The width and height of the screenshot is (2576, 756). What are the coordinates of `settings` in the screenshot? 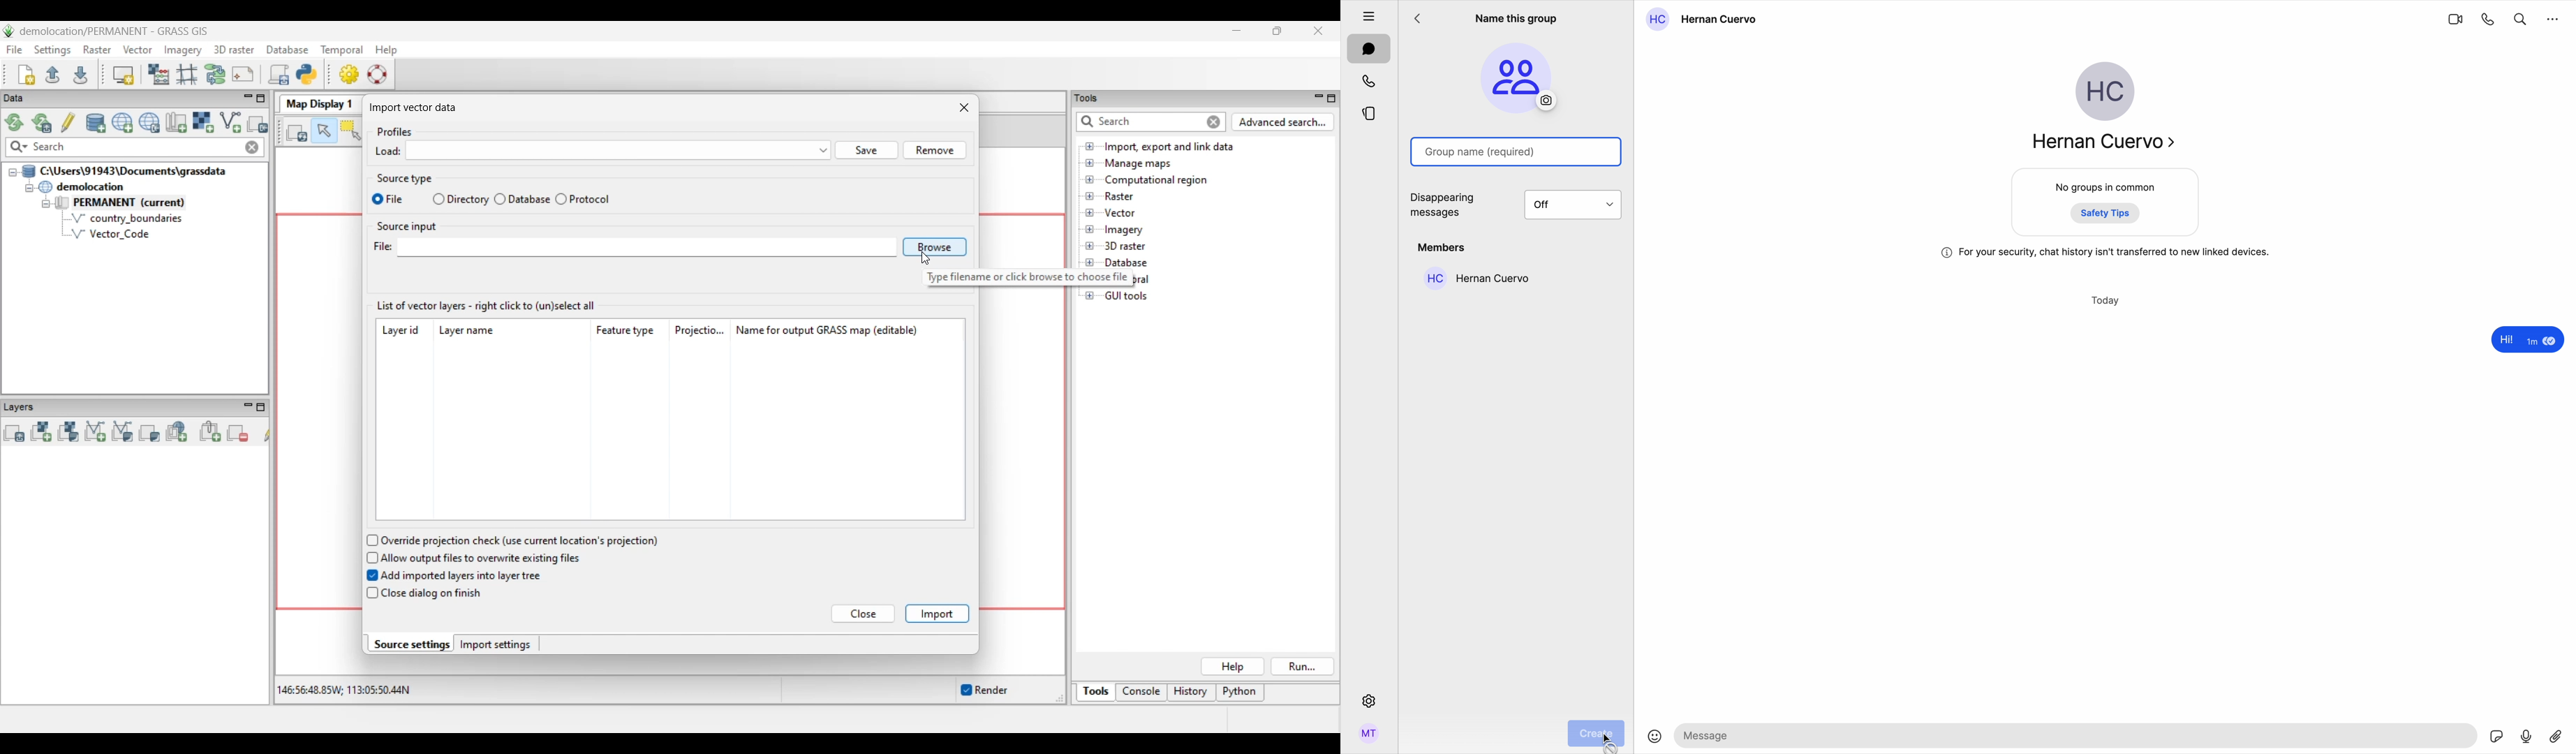 It's located at (1367, 700).